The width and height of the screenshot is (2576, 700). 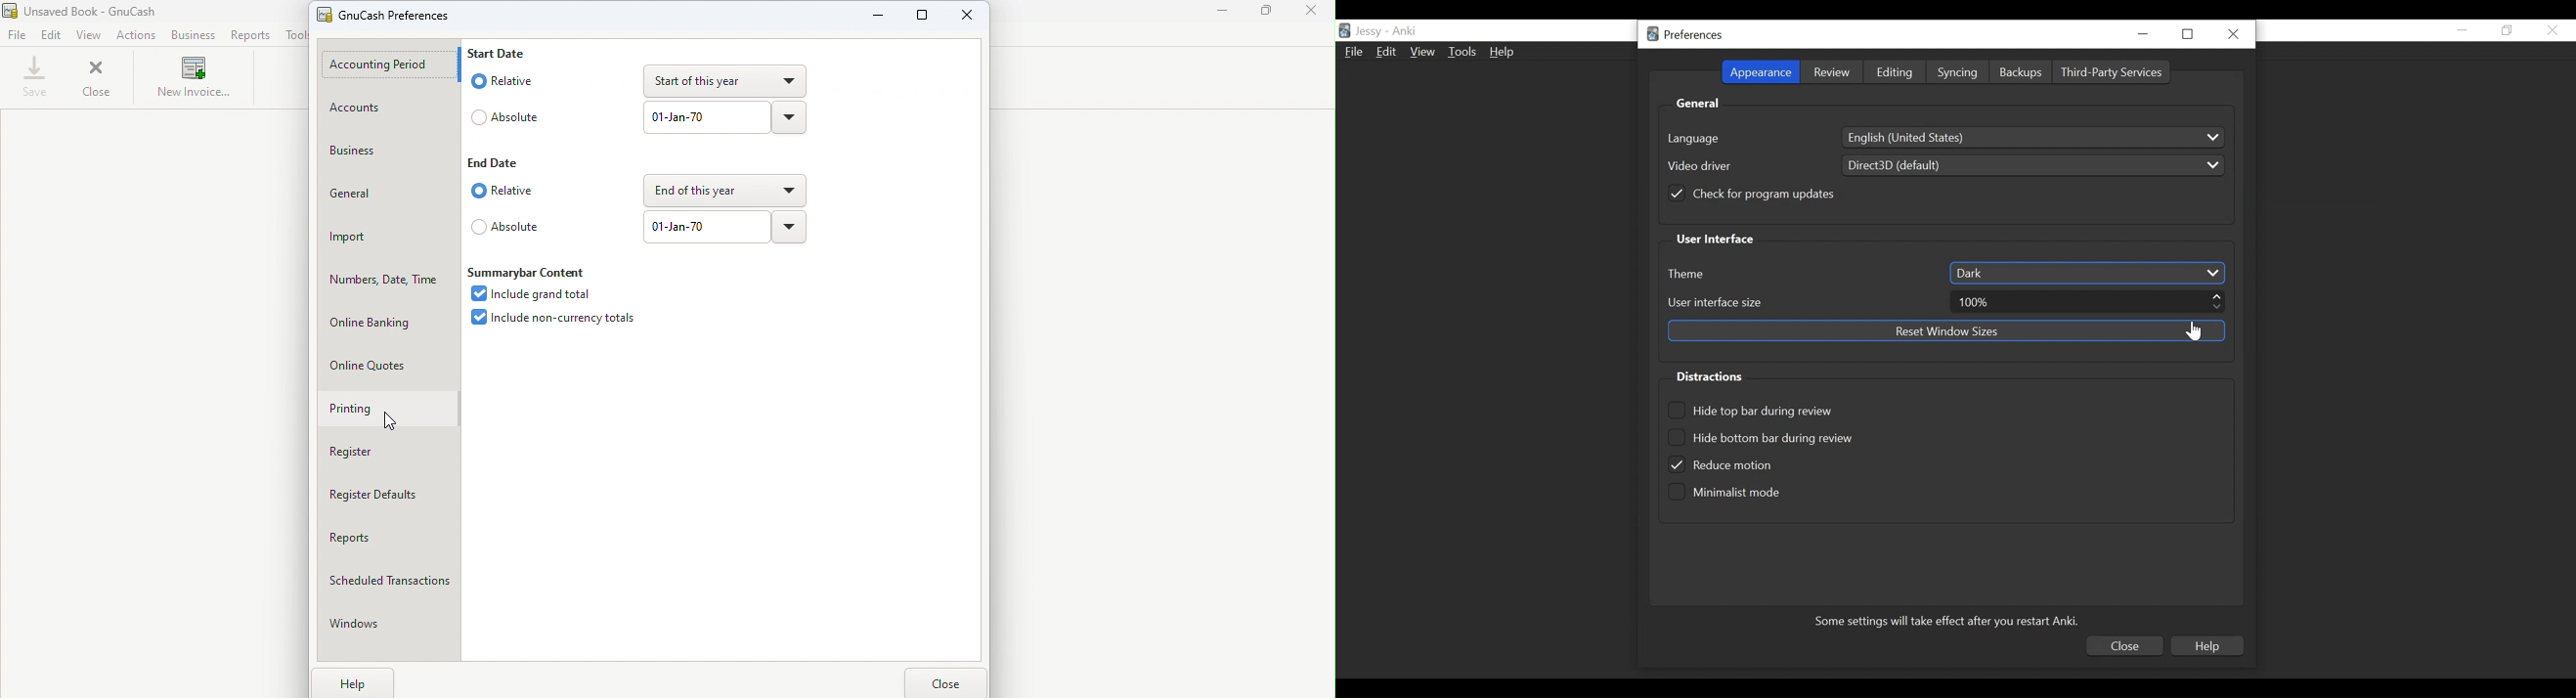 What do you see at coordinates (2463, 30) in the screenshot?
I see `minimize` at bounding box center [2463, 30].